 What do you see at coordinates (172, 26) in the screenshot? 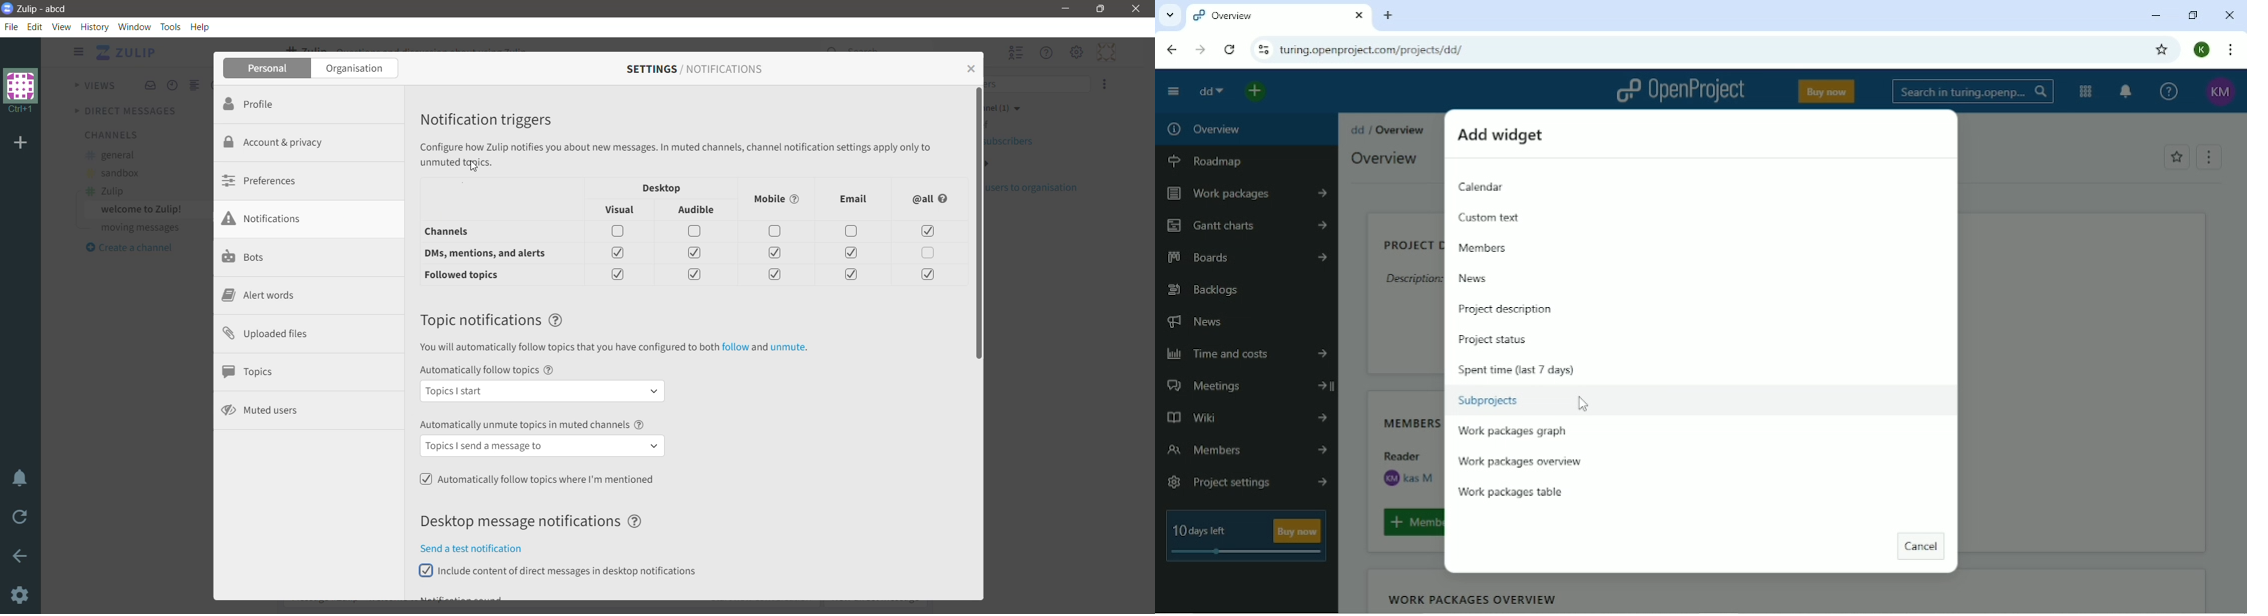
I see `Tools` at bounding box center [172, 26].